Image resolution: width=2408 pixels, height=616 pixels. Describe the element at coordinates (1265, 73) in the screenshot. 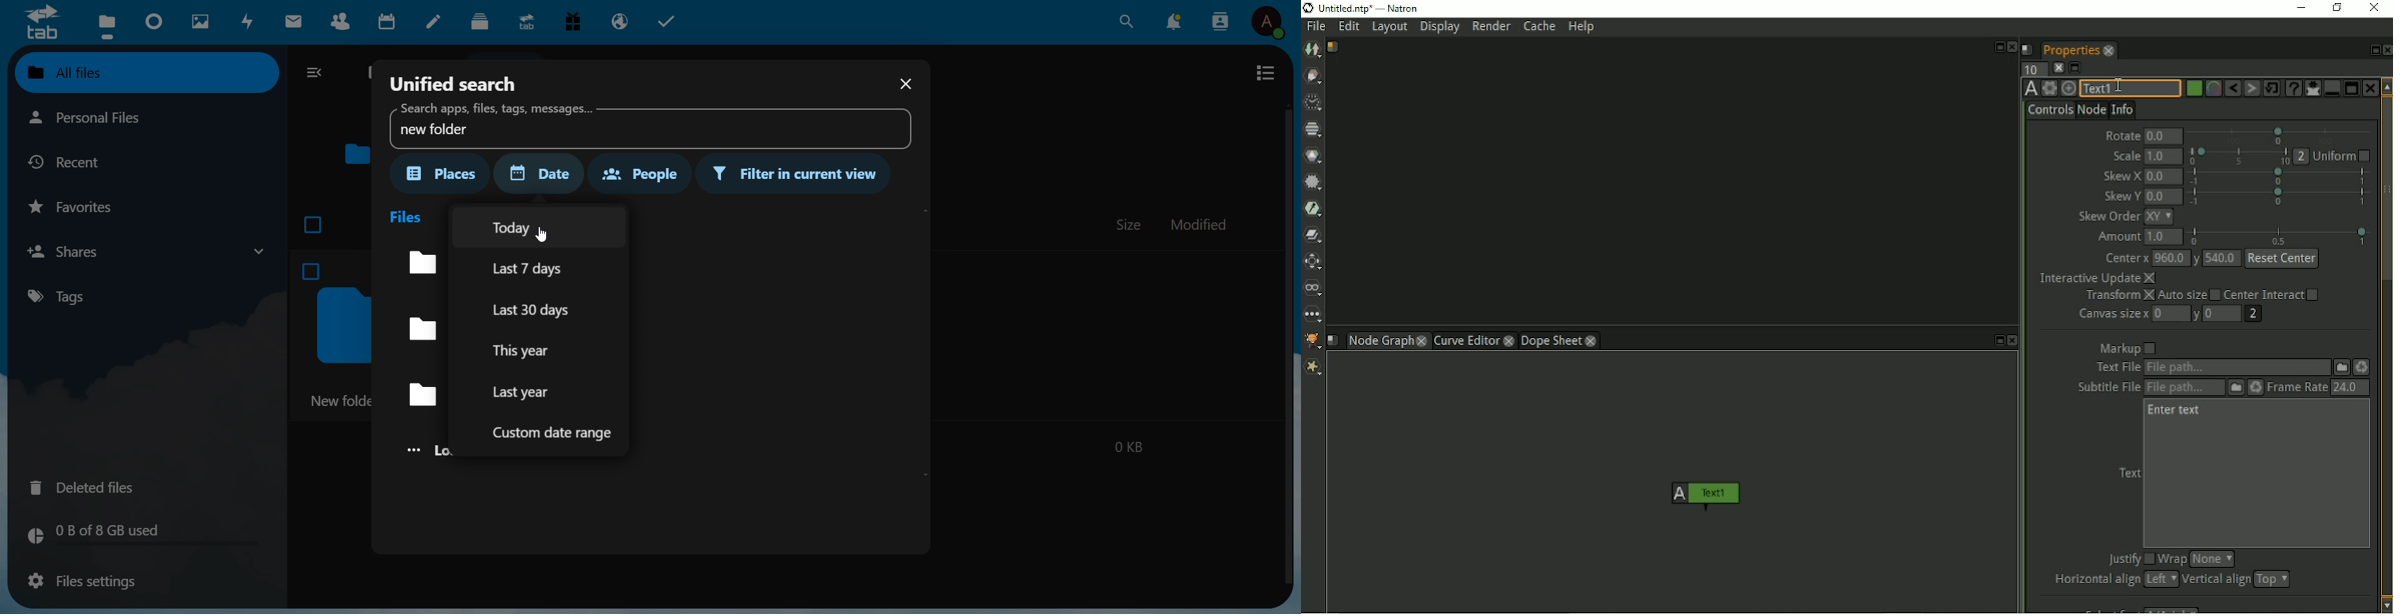

I see `view` at that location.